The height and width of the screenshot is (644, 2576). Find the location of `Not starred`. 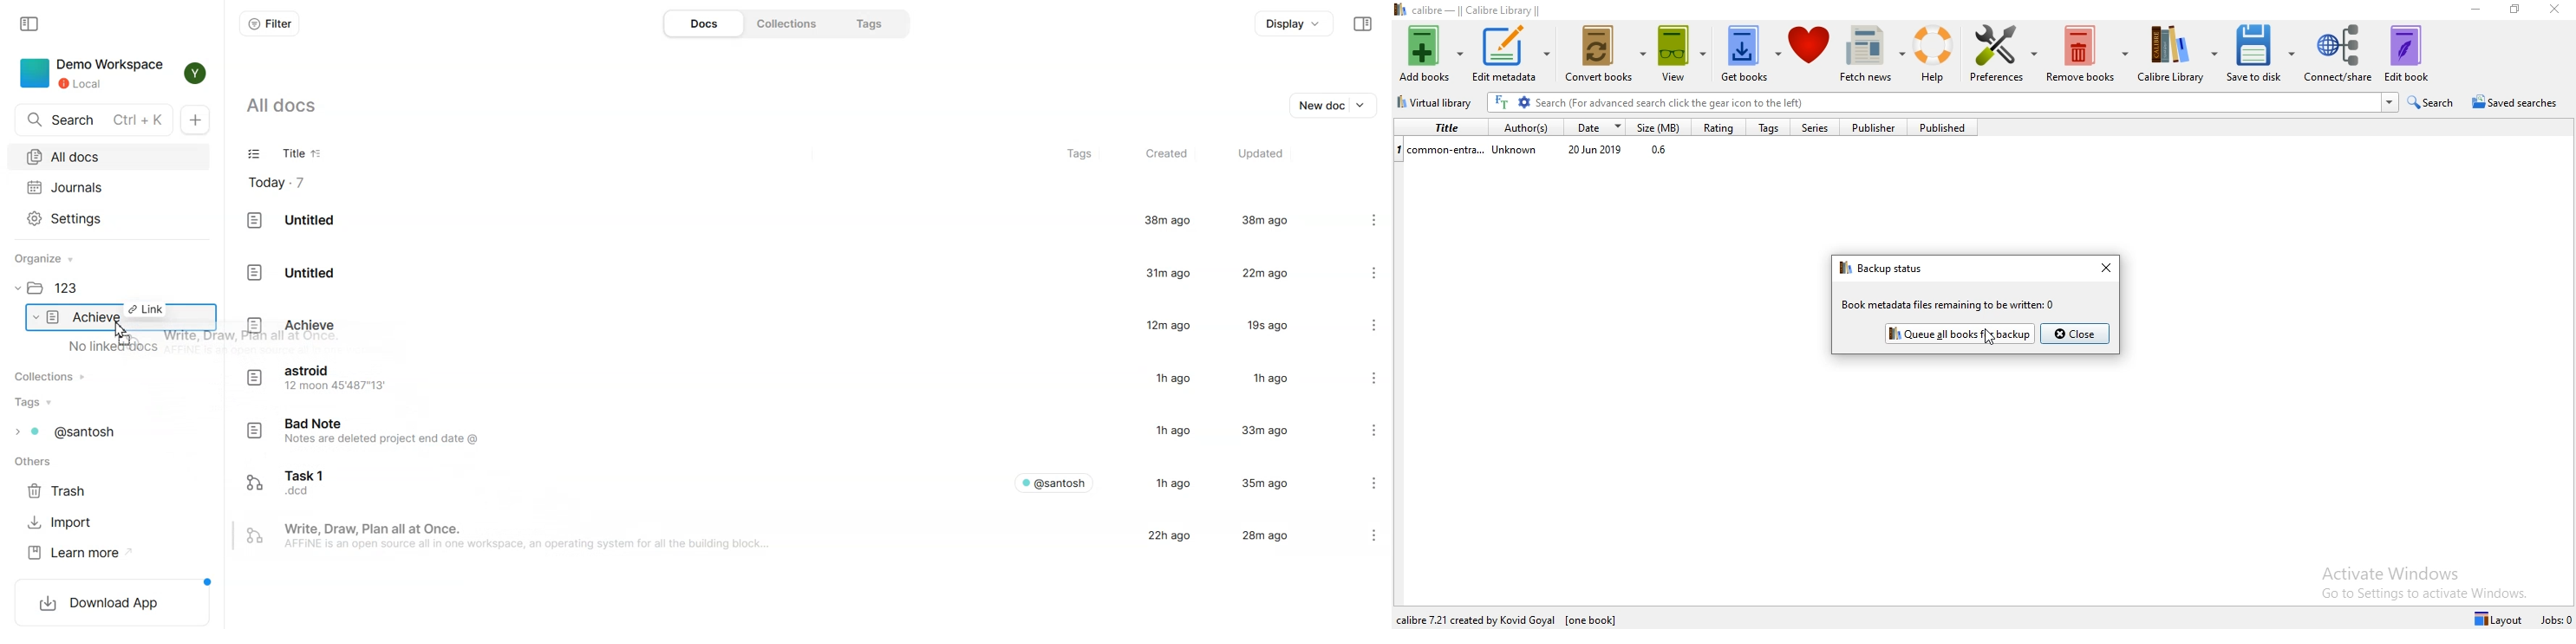

Not starred is located at coordinates (1347, 536).